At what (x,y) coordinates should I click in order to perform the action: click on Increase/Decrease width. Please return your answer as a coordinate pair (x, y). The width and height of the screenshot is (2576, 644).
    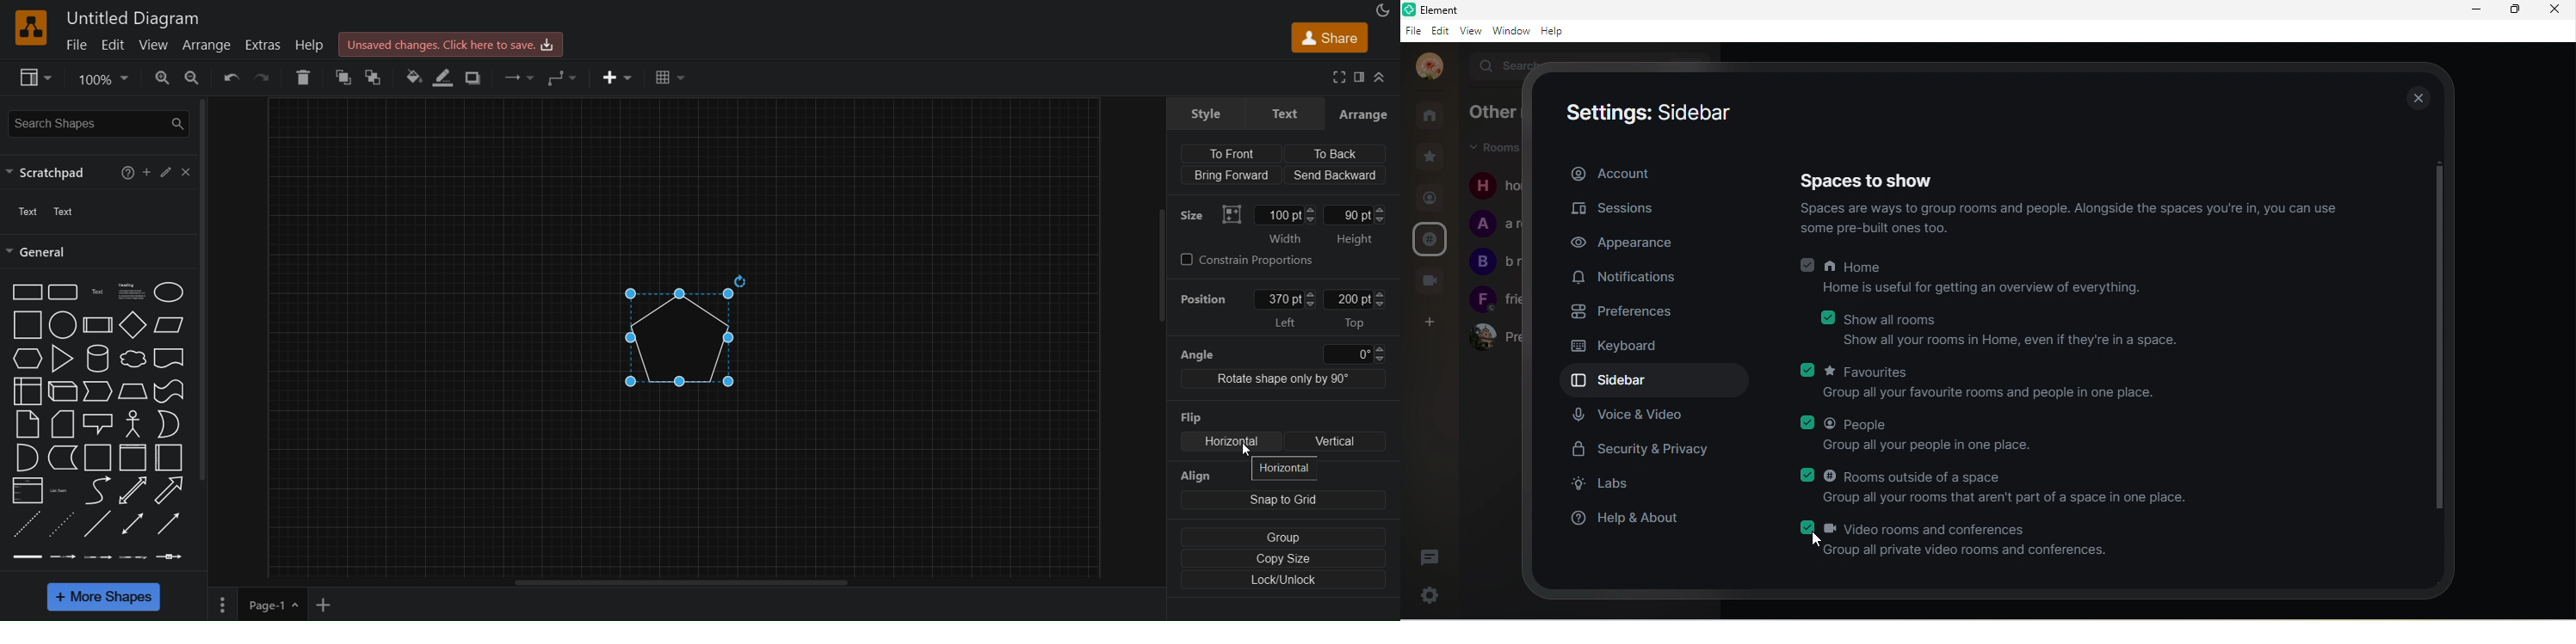
    Looking at the image, I should click on (1310, 214).